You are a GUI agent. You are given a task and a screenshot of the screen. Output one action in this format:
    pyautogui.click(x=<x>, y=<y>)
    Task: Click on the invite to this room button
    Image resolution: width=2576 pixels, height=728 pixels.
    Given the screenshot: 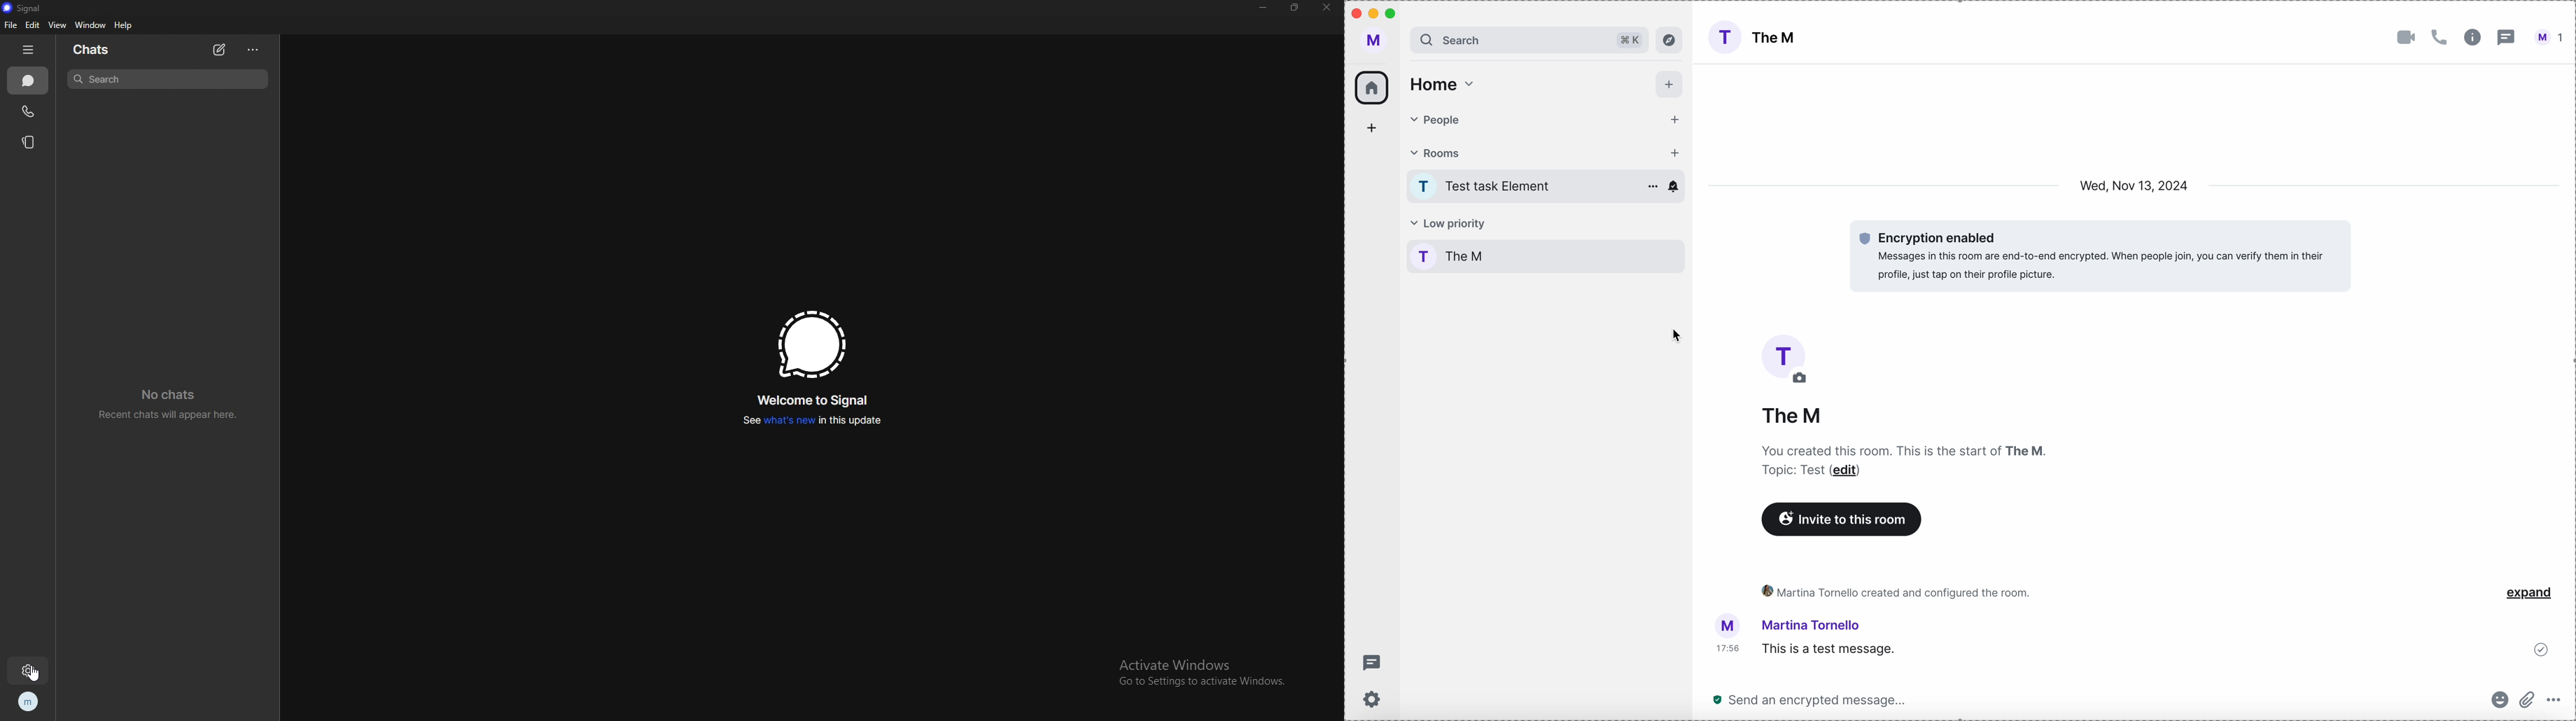 What is the action you would take?
    pyautogui.click(x=1844, y=520)
    